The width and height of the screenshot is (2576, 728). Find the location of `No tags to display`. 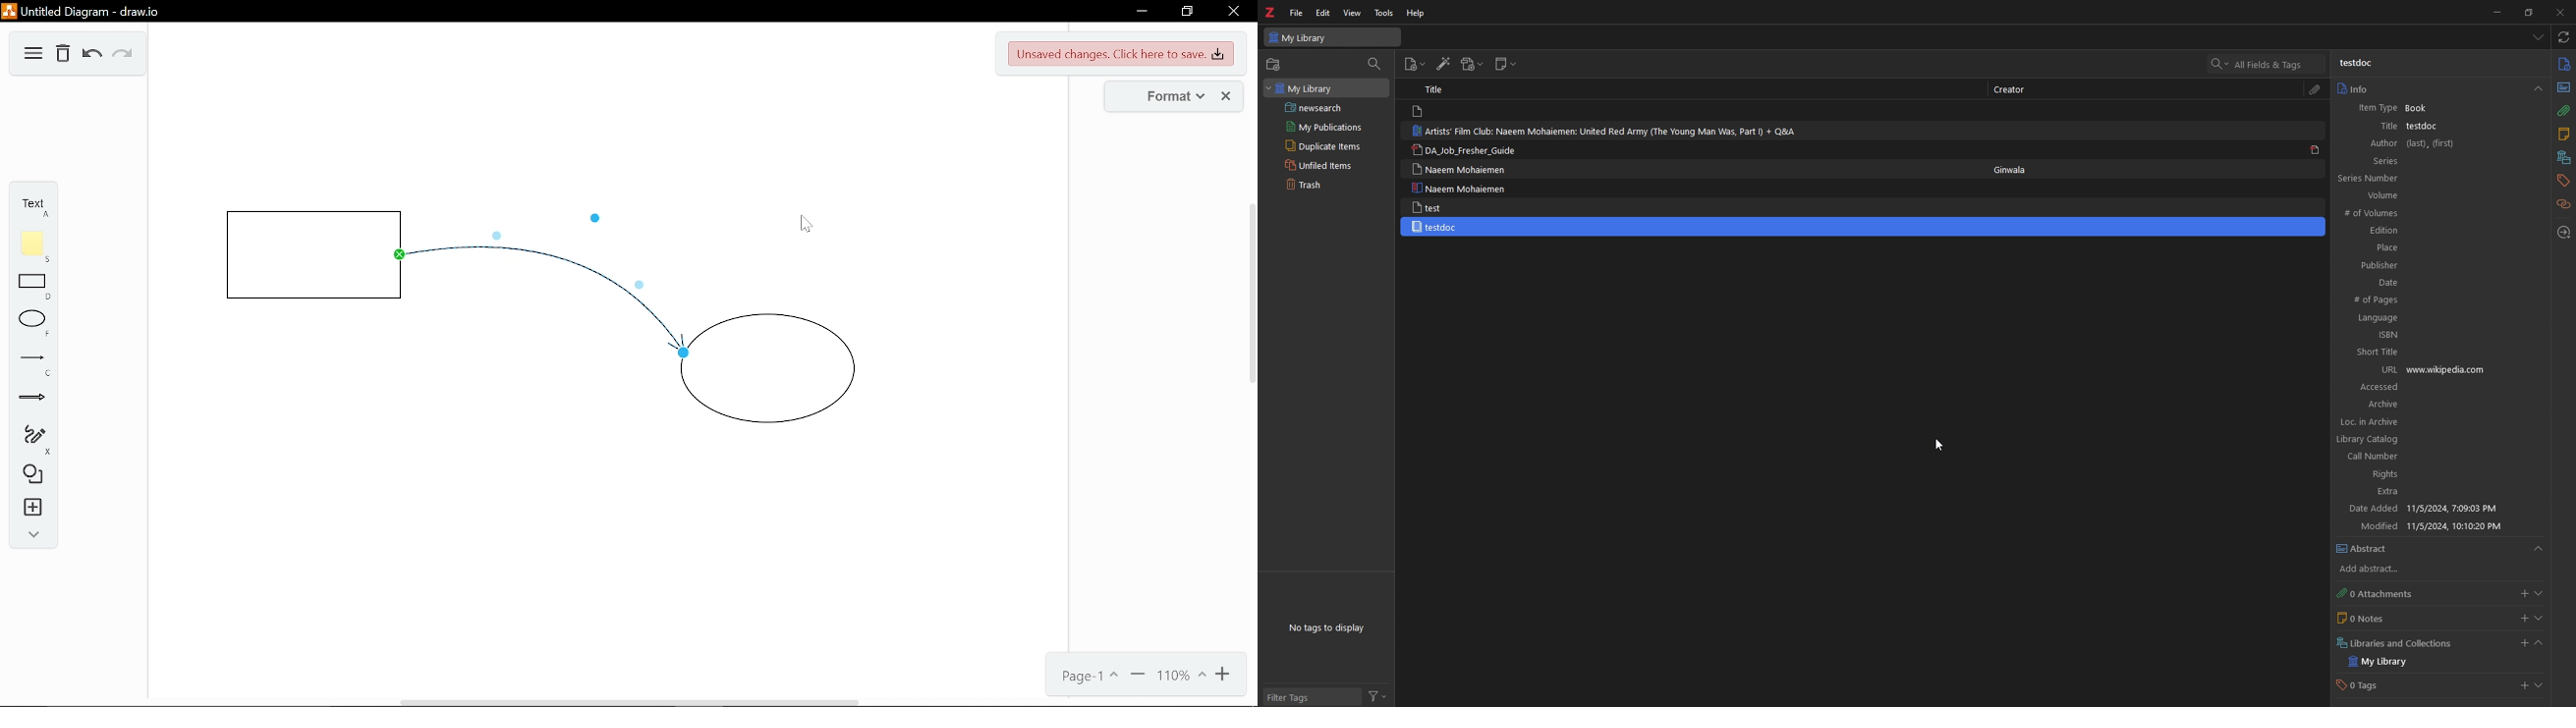

No tags to display is located at coordinates (1330, 627).